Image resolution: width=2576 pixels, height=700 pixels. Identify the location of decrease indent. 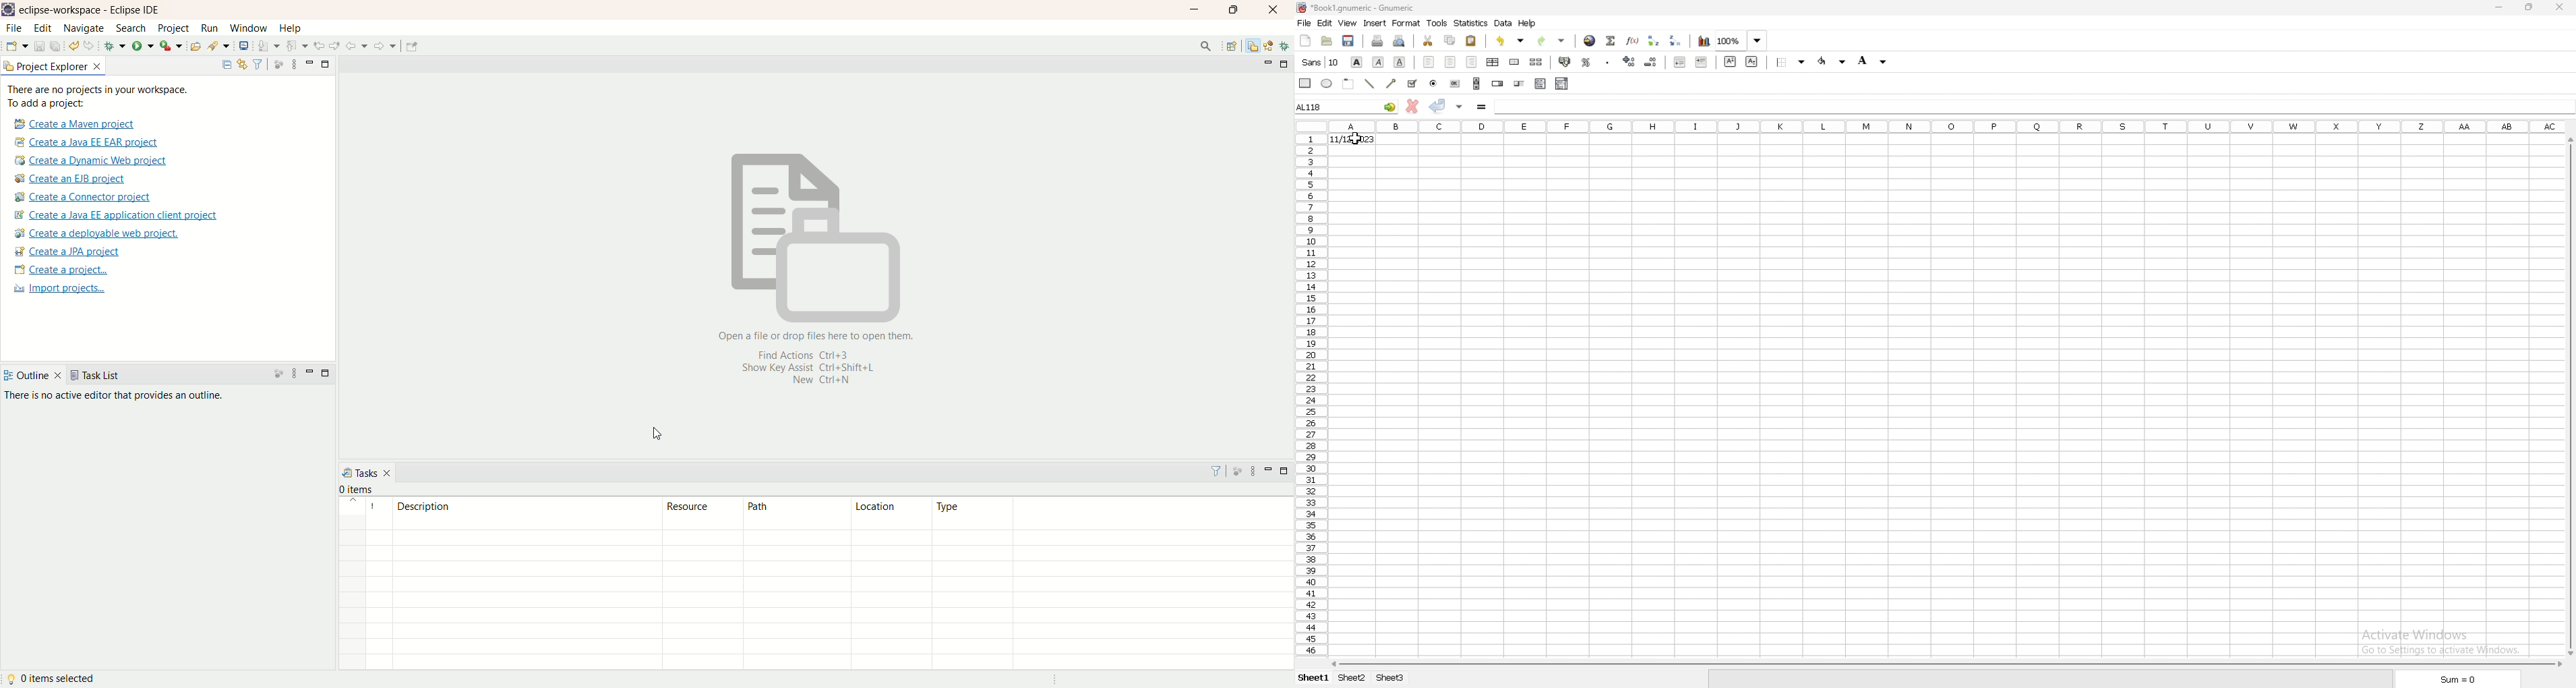
(1650, 62).